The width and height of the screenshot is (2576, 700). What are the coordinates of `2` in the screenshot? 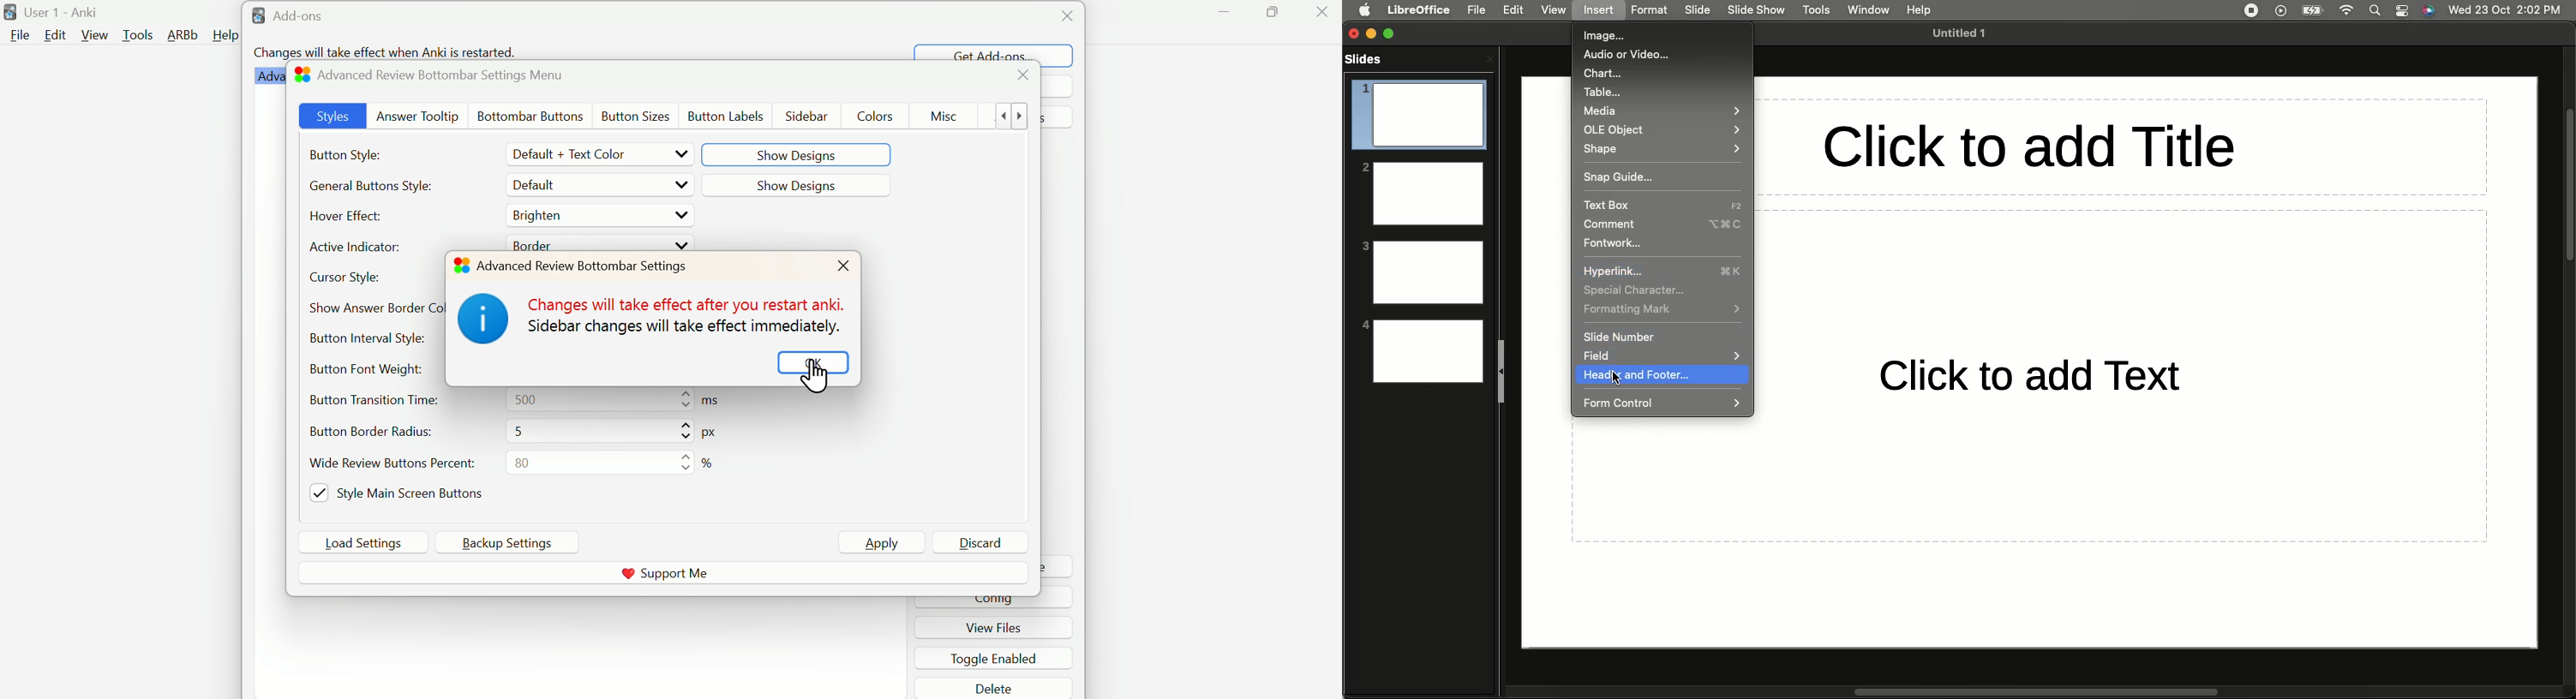 It's located at (1421, 192).